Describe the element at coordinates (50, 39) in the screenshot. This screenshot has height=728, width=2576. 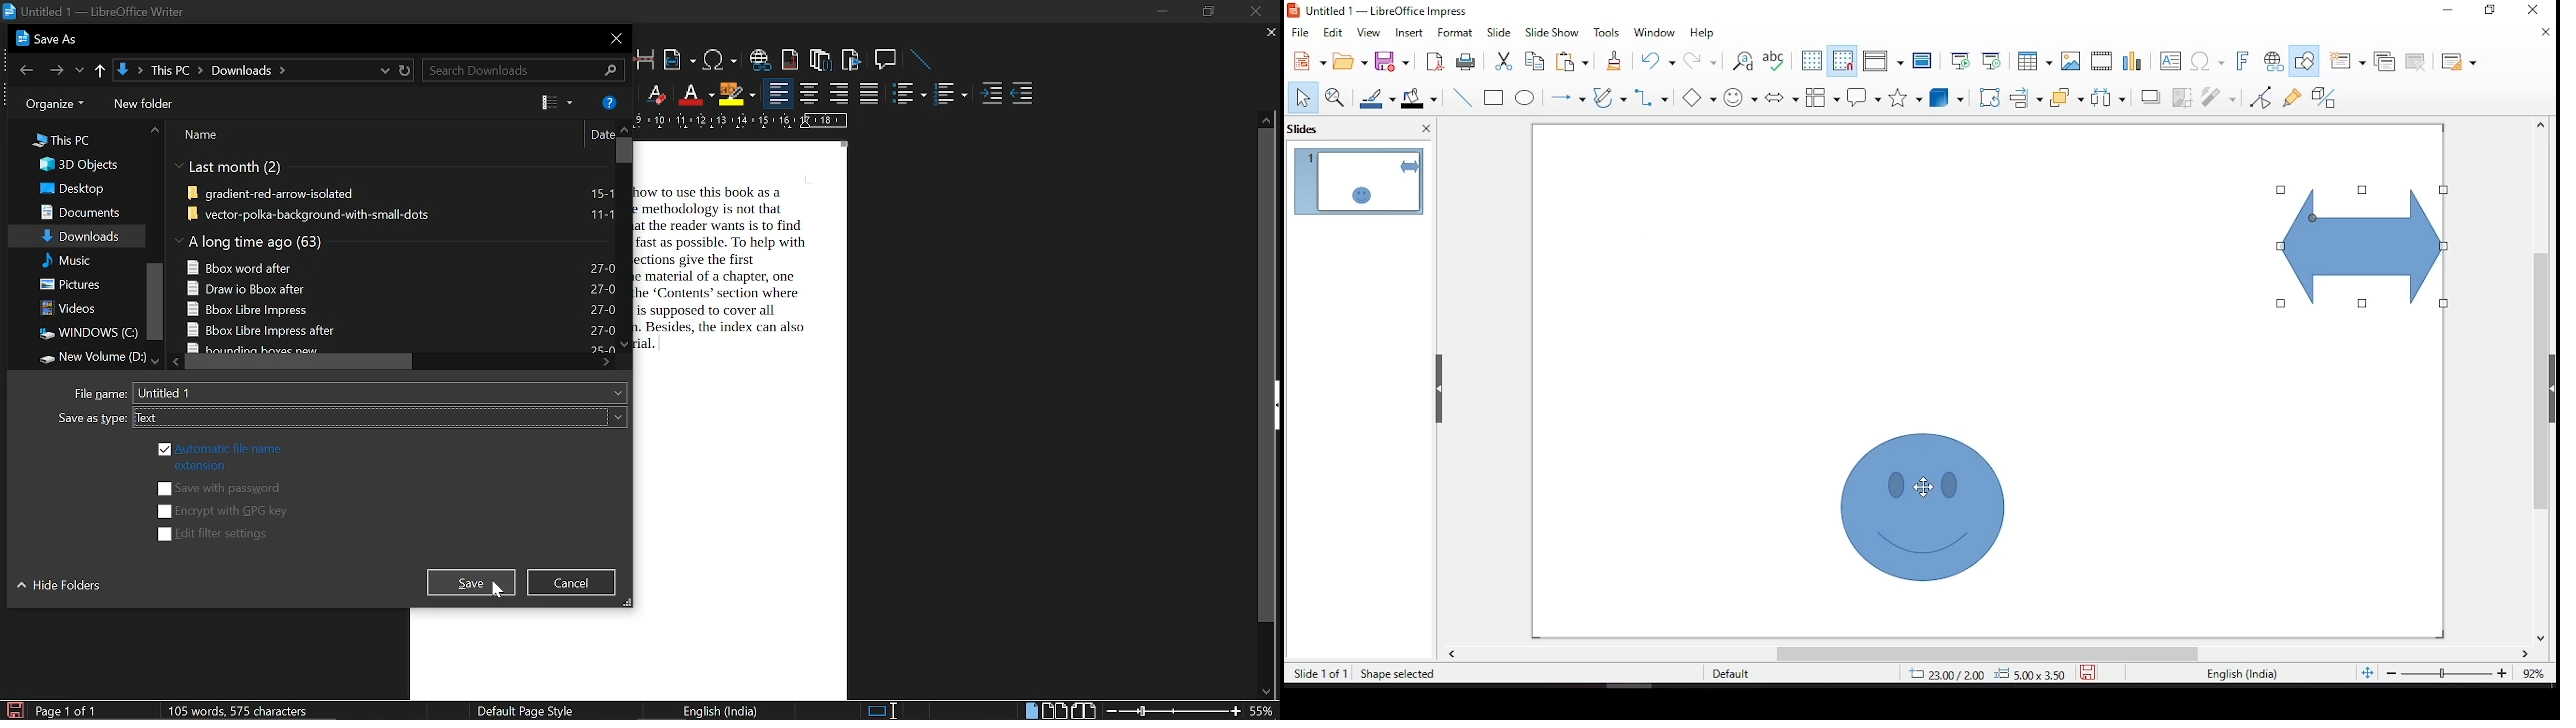
I see `current window` at that location.